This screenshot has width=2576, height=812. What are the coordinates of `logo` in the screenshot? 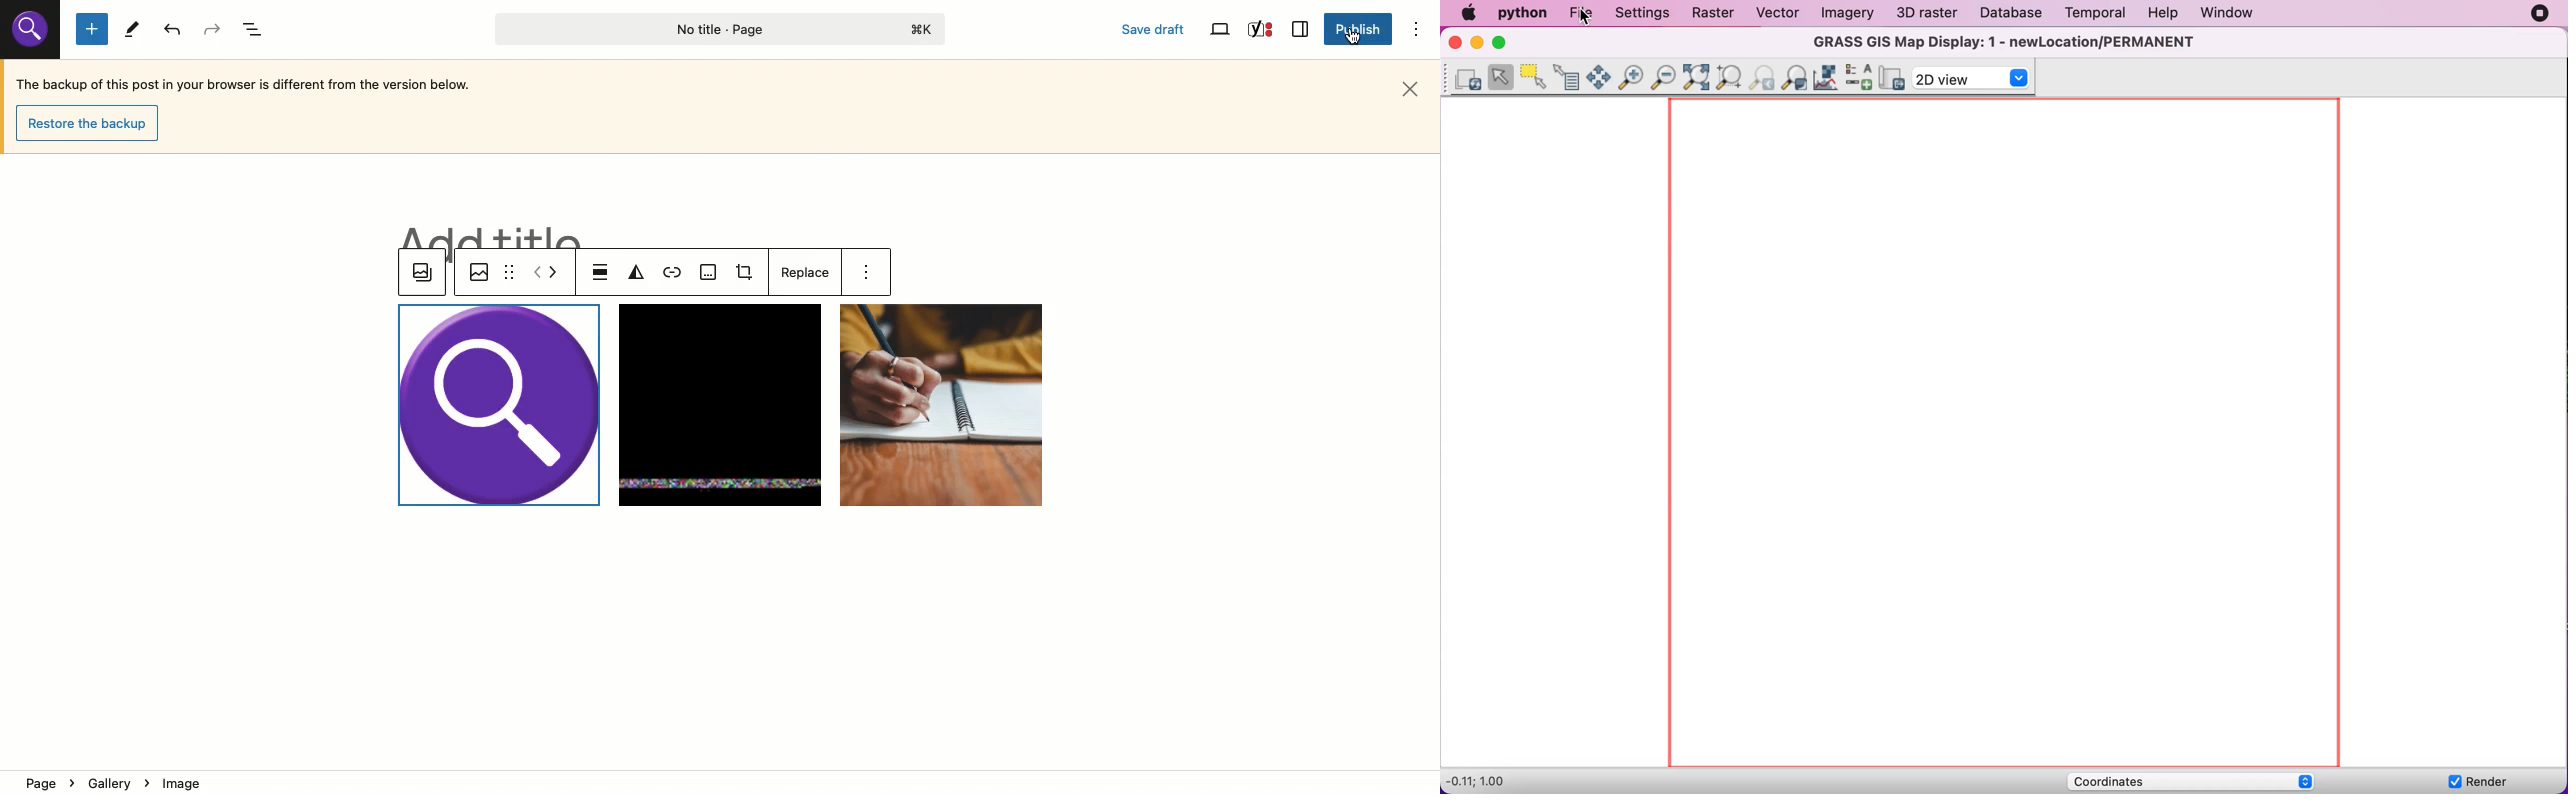 It's located at (35, 31).